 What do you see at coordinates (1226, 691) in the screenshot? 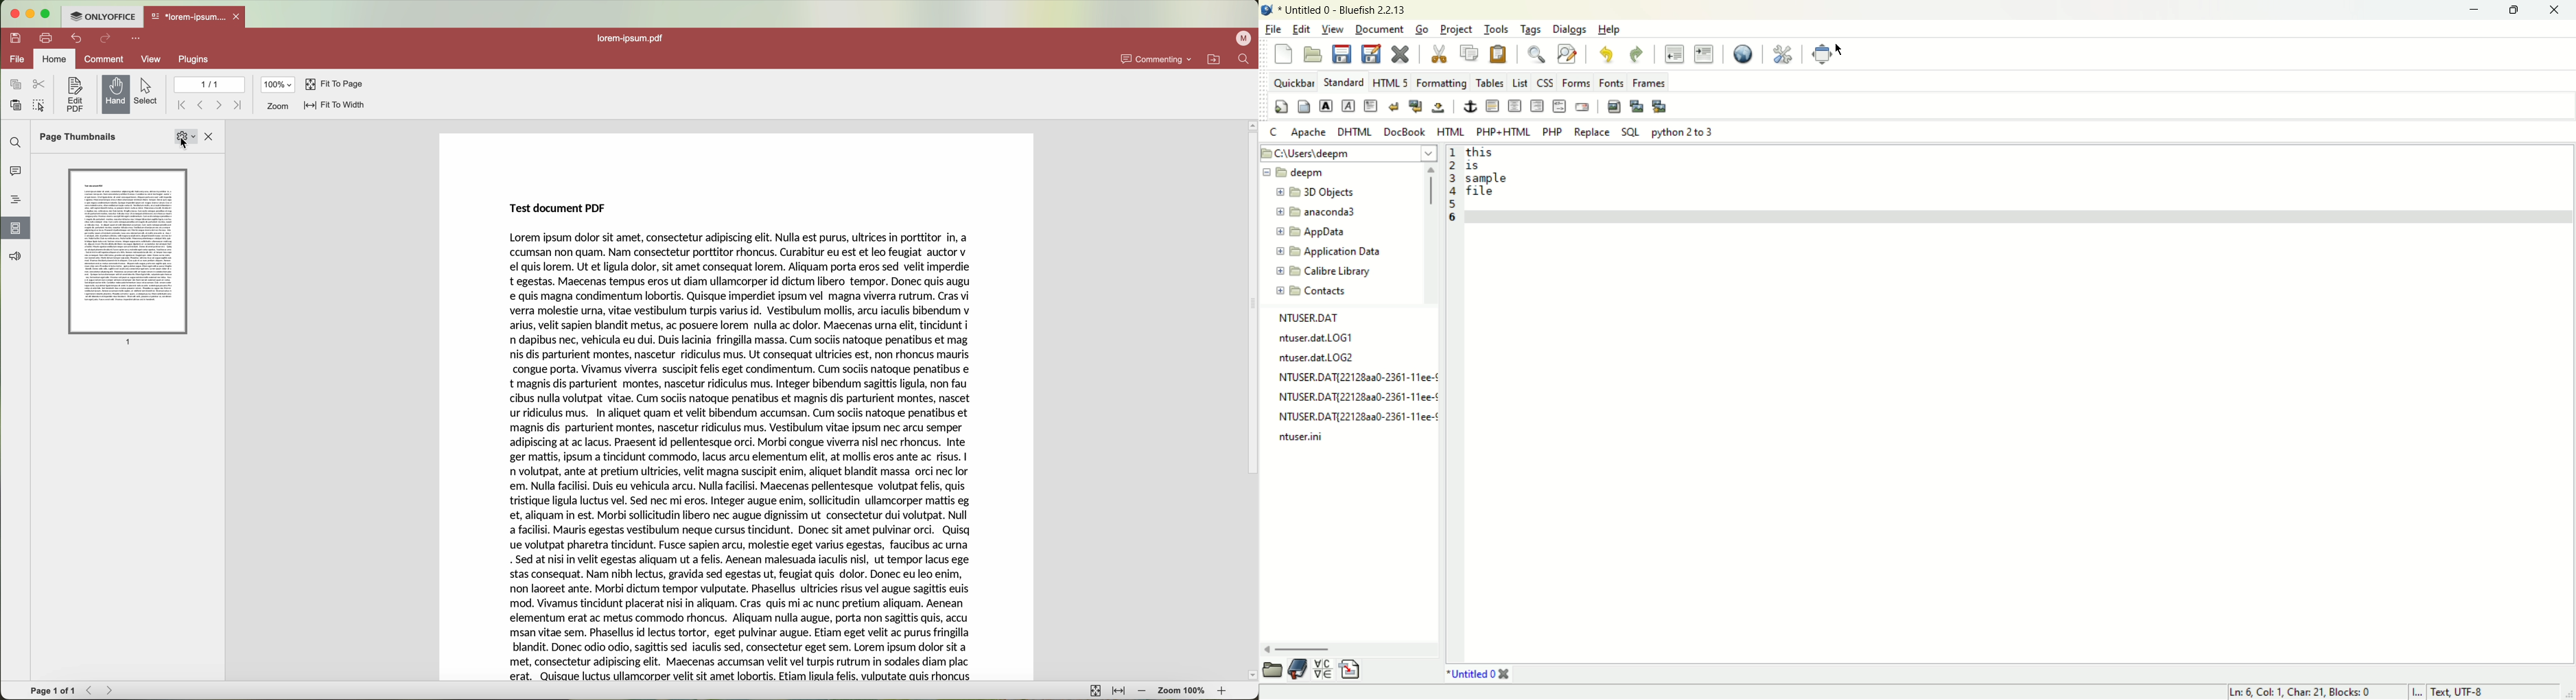
I see `zoom in` at bounding box center [1226, 691].